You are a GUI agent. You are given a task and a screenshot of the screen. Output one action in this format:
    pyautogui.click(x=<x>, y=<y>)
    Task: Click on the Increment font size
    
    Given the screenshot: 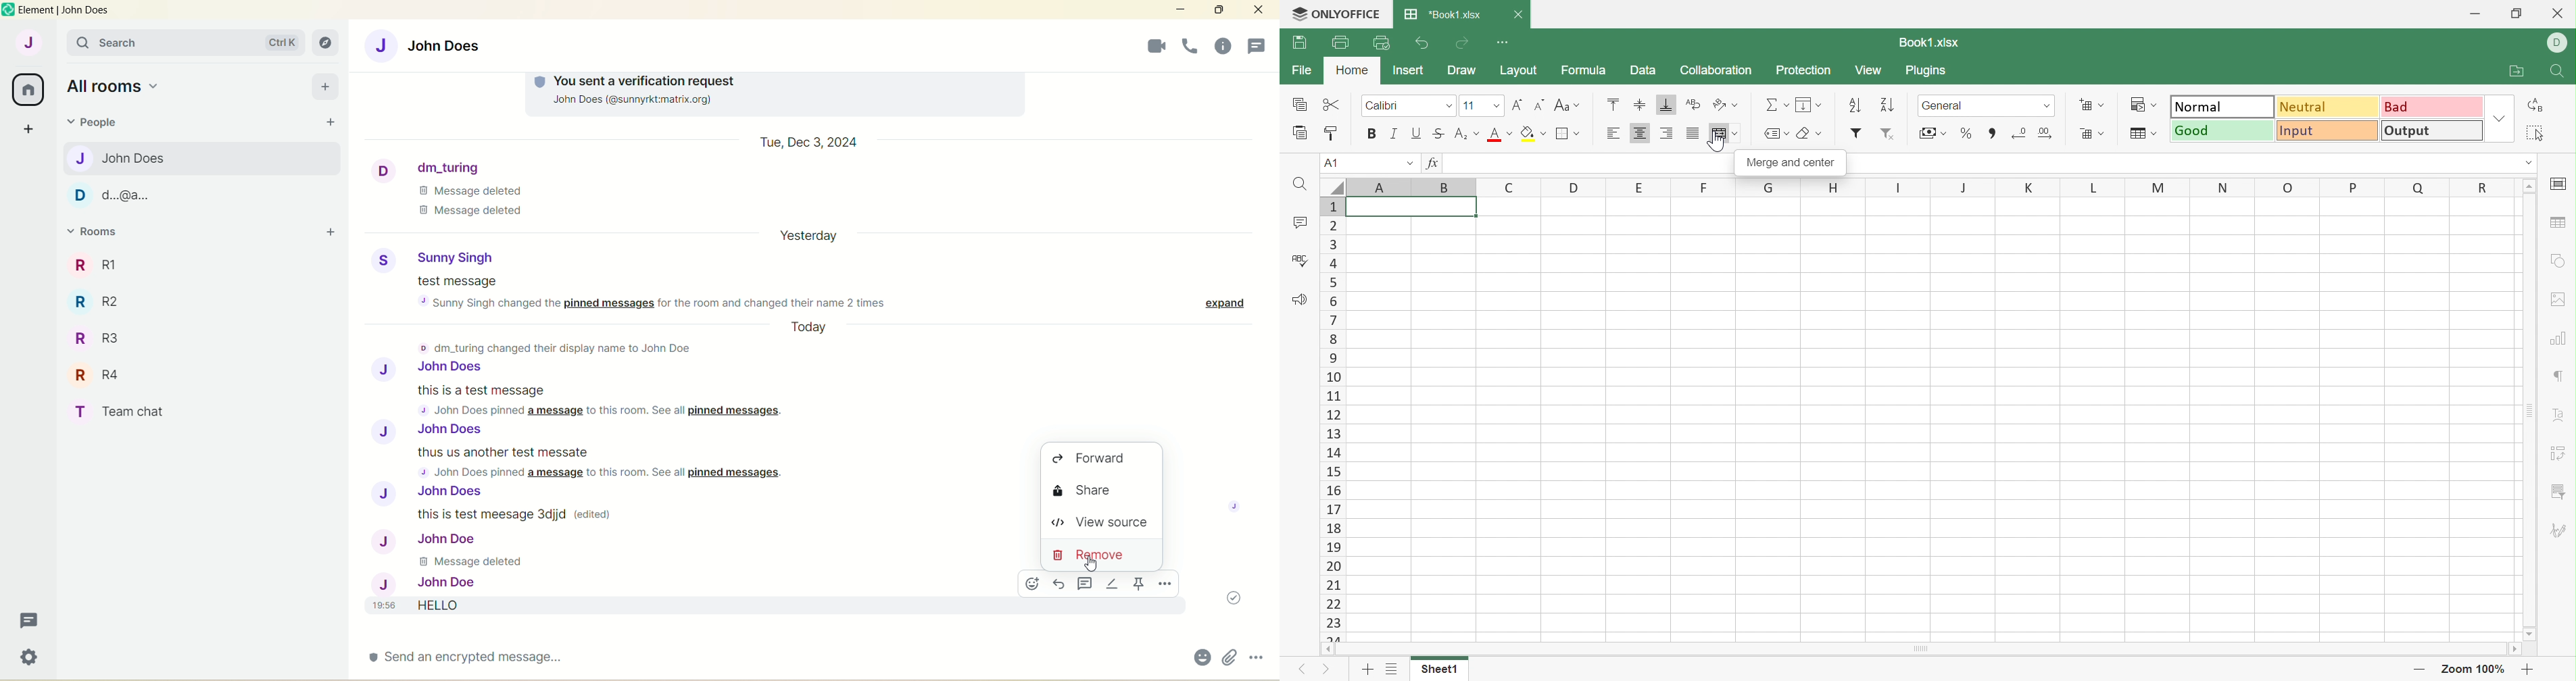 What is the action you would take?
    pyautogui.click(x=1519, y=103)
    